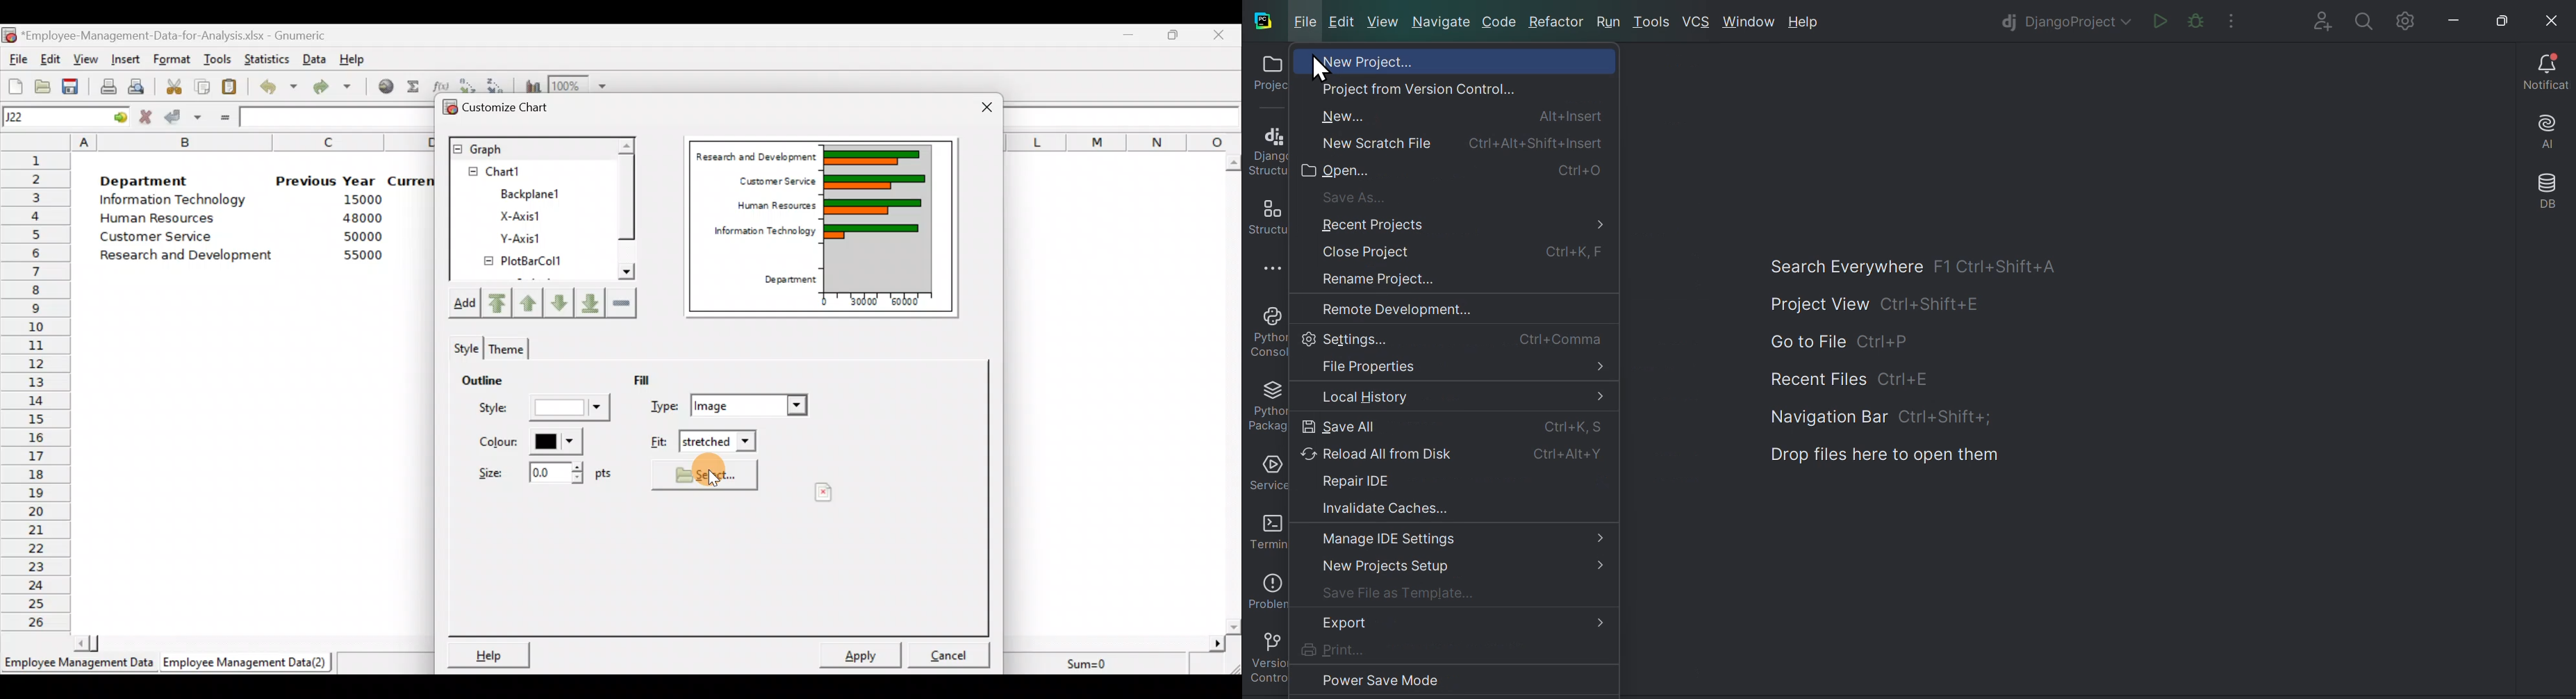  What do you see at coordinates (531, 84) in the screenshot?
I see `Insert a chart` at bounding box center [531, 84].